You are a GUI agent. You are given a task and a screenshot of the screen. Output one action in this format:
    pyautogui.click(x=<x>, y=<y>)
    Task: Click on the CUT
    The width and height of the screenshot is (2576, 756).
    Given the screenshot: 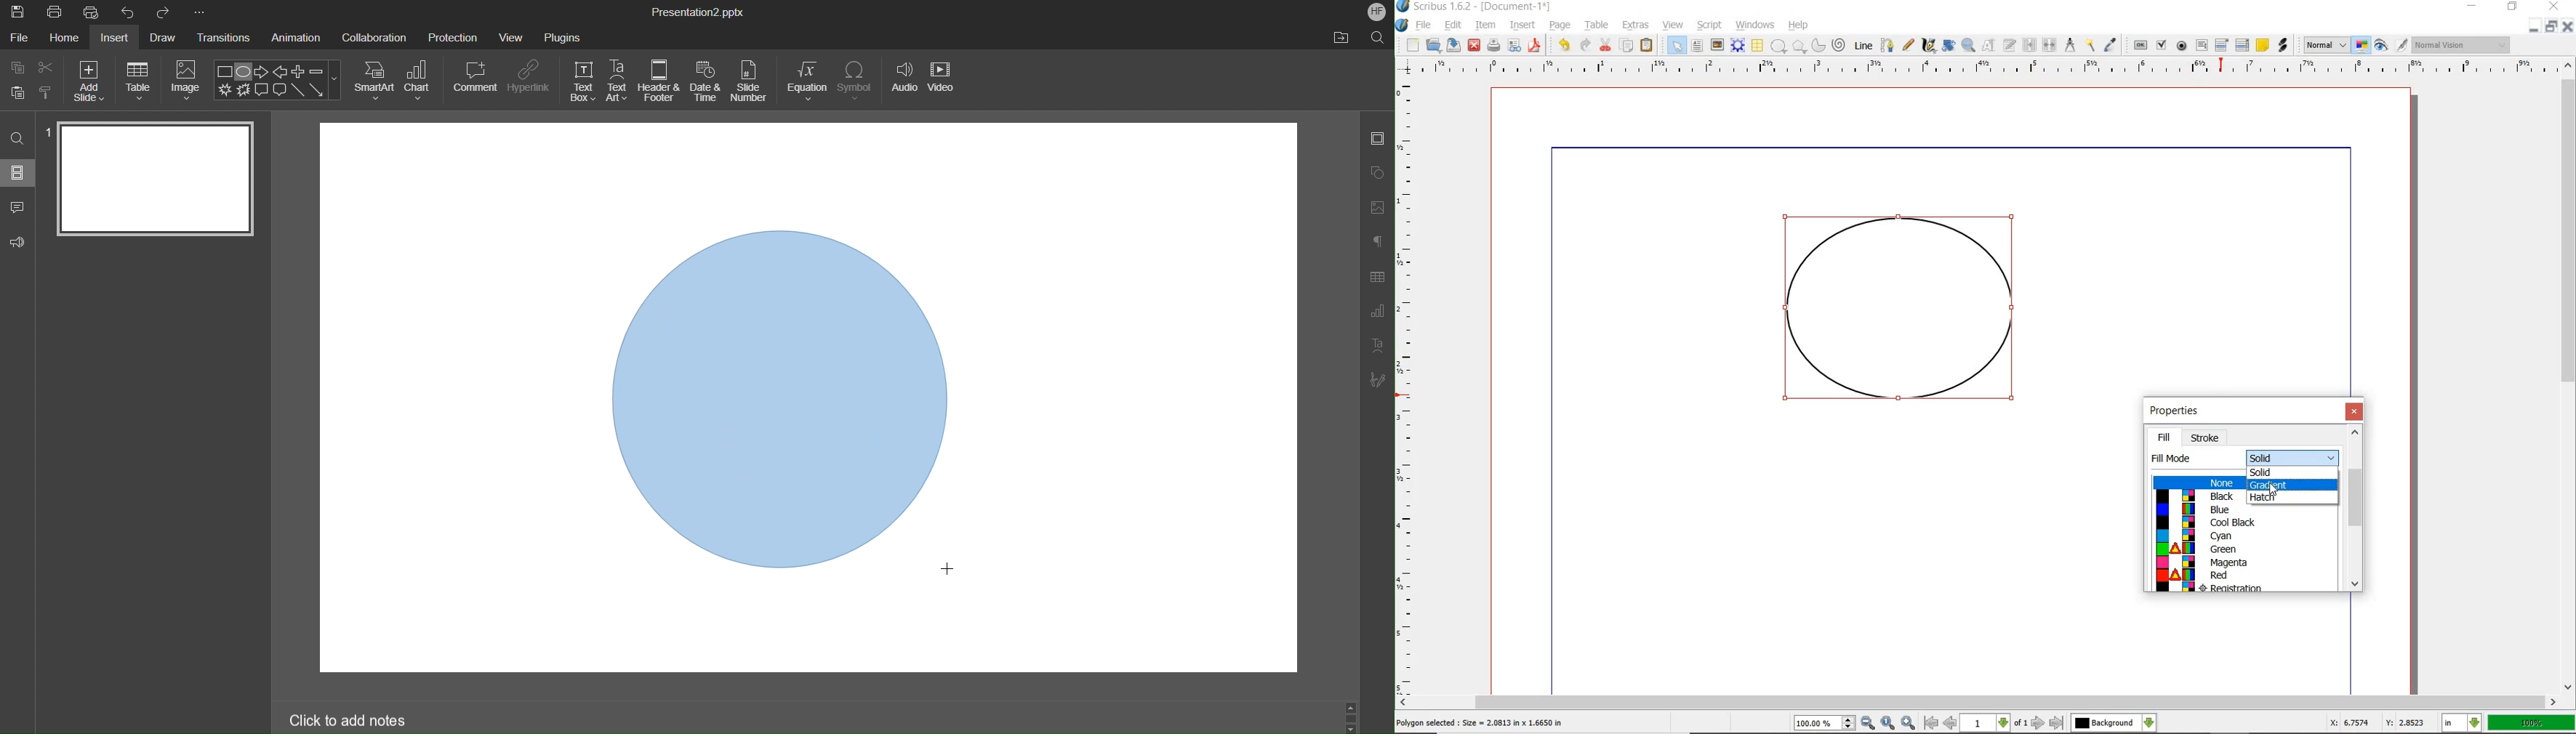 What is the action you would take?
    pyautogui.click(x=1606, y=44)
    